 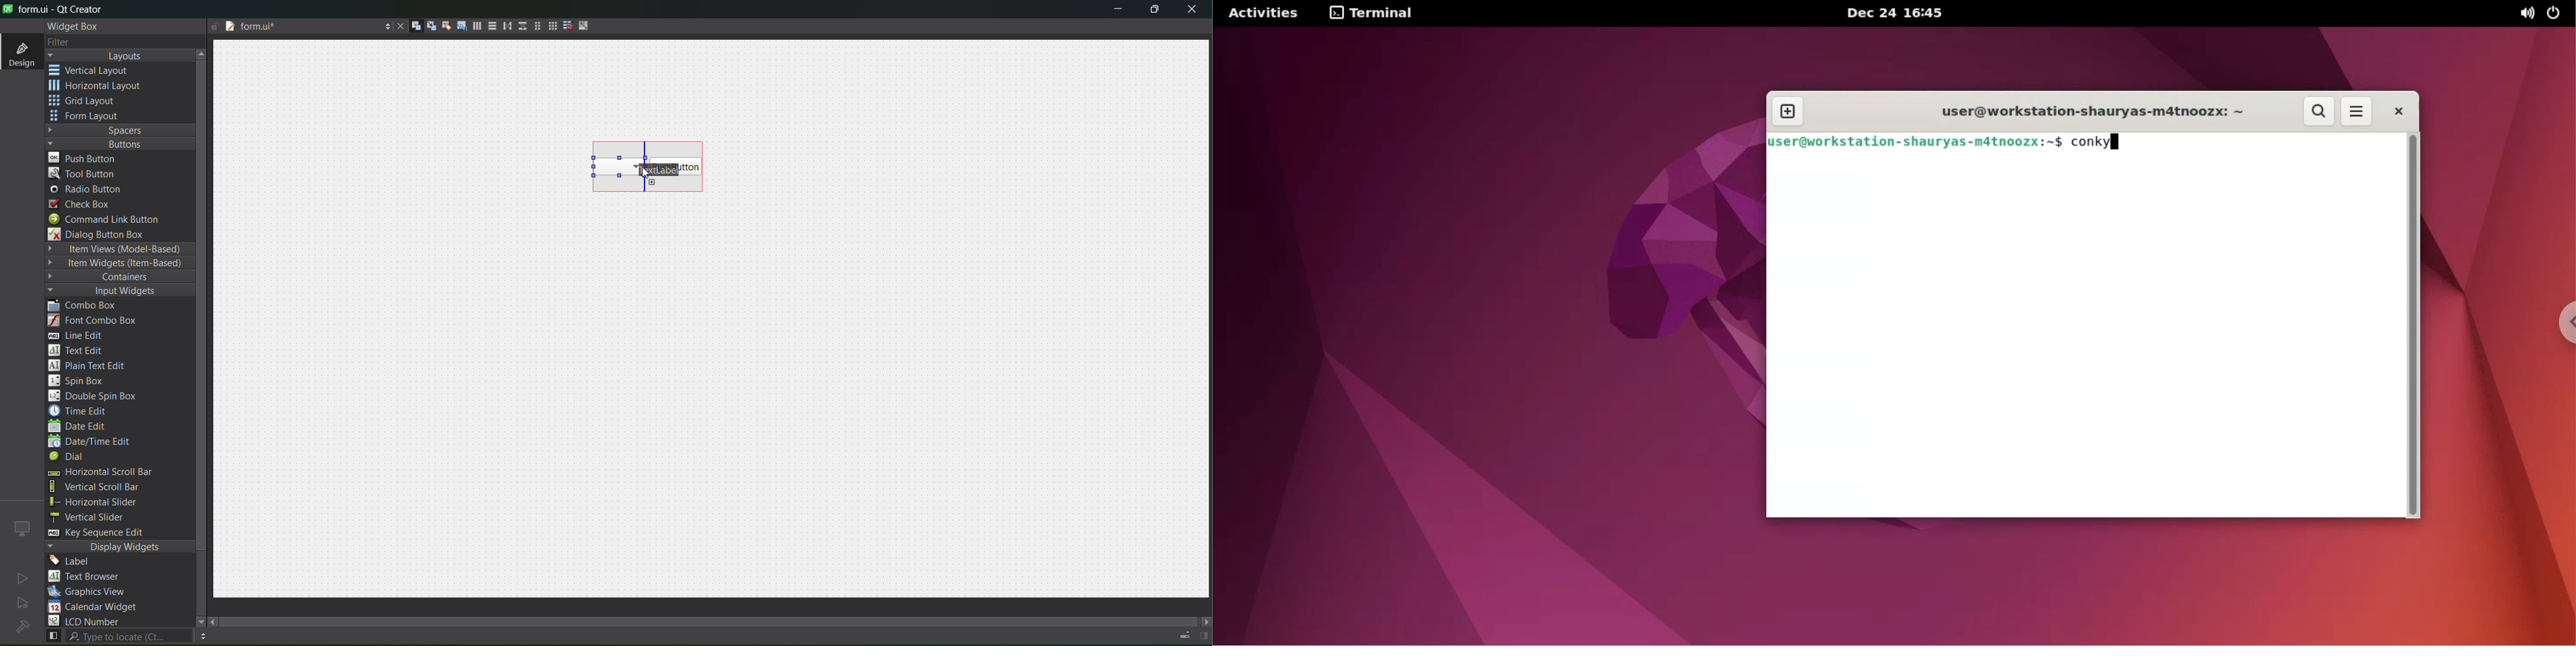 What do you see at coordinates (109, 487) in the screenshot?
I see `vertical scroll bar` at bounding box center [109, 487].